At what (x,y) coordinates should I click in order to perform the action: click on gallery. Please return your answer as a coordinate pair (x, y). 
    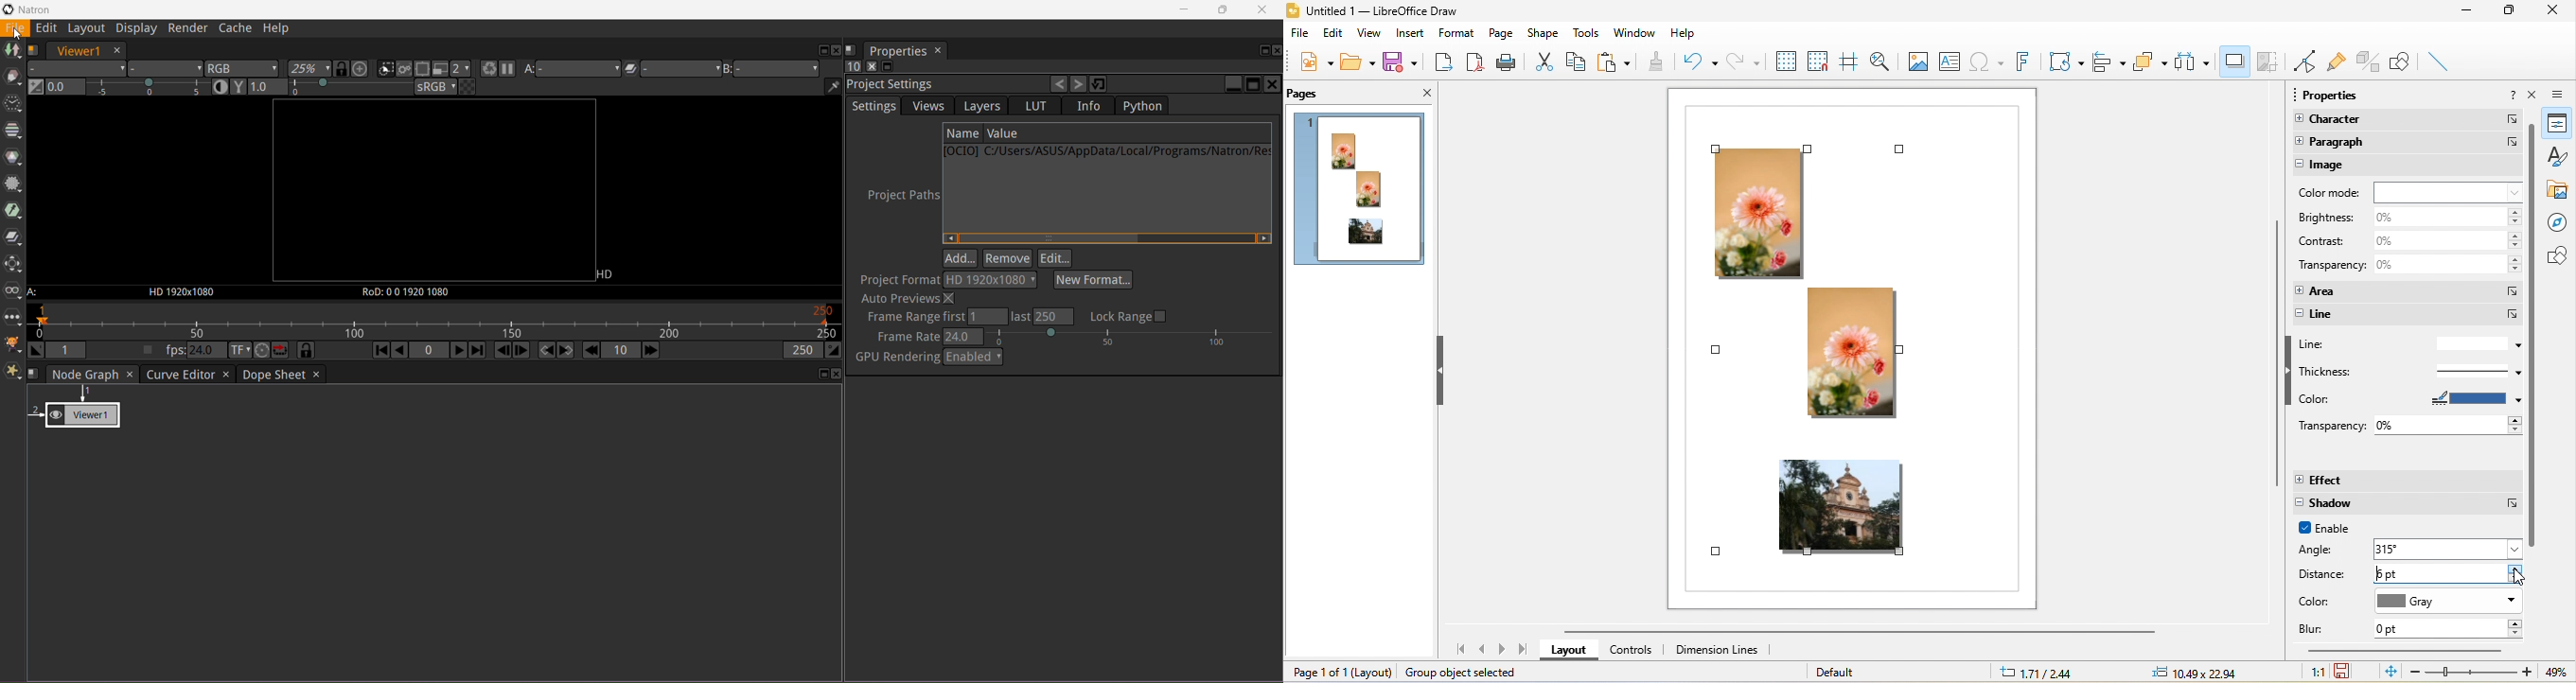
    Looking at the image, I should click on (2561, 192).